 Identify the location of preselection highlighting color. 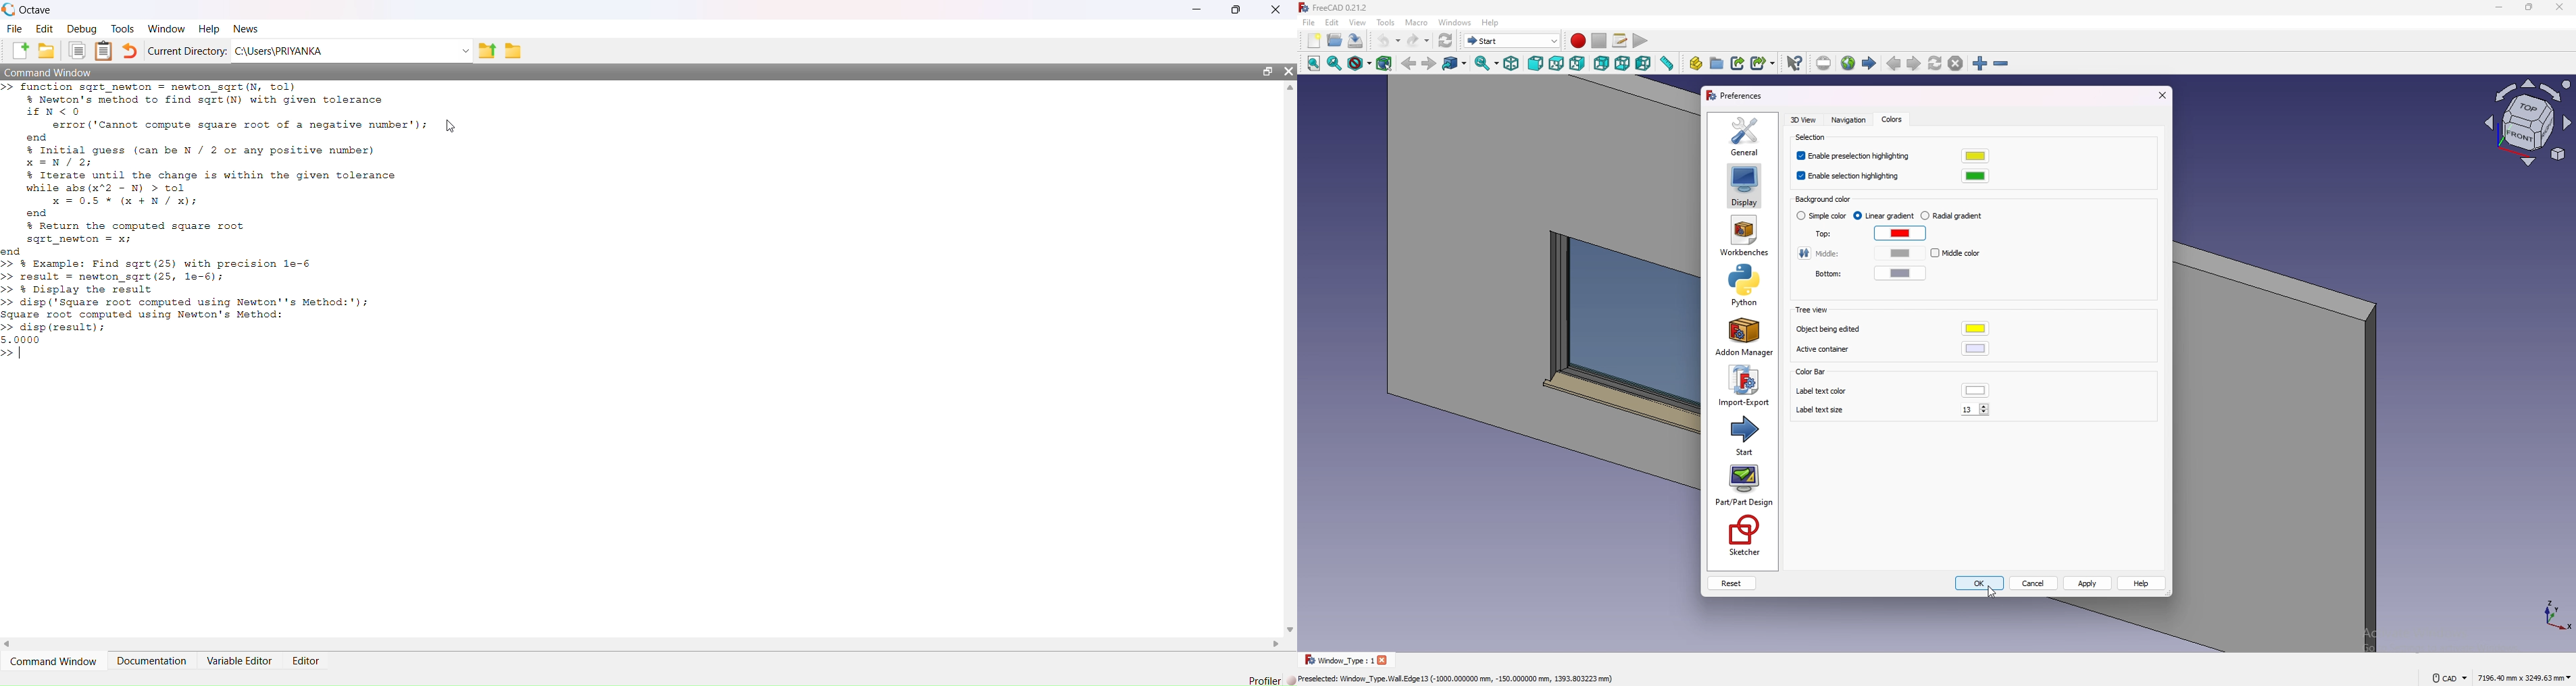
(1976, 156).